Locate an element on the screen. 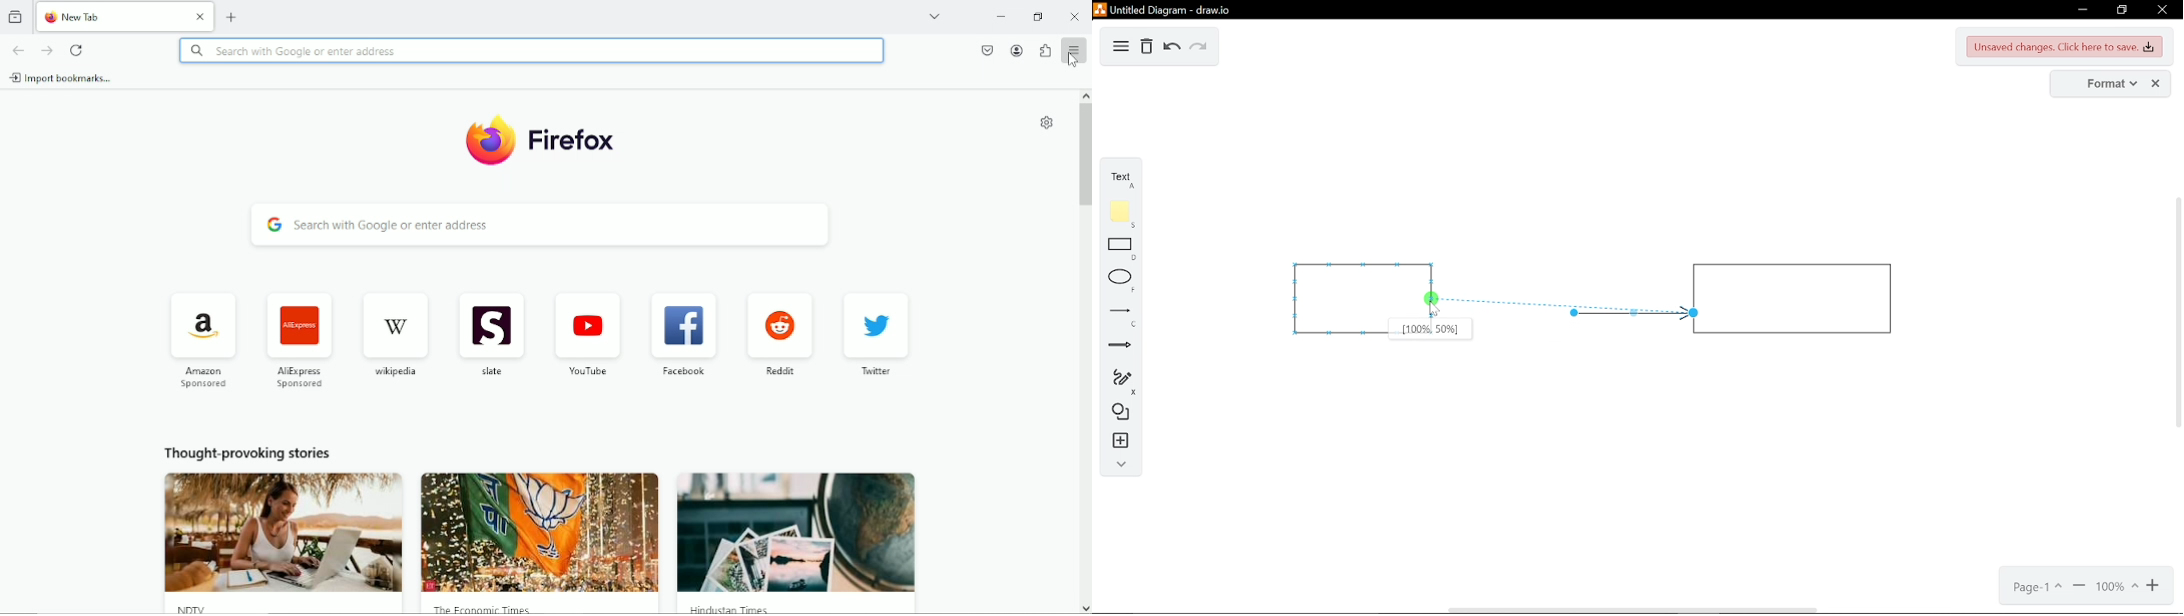 The height and width of the screenshot is (616, 2184). import bookmarks is located at coordinates (63, 78).